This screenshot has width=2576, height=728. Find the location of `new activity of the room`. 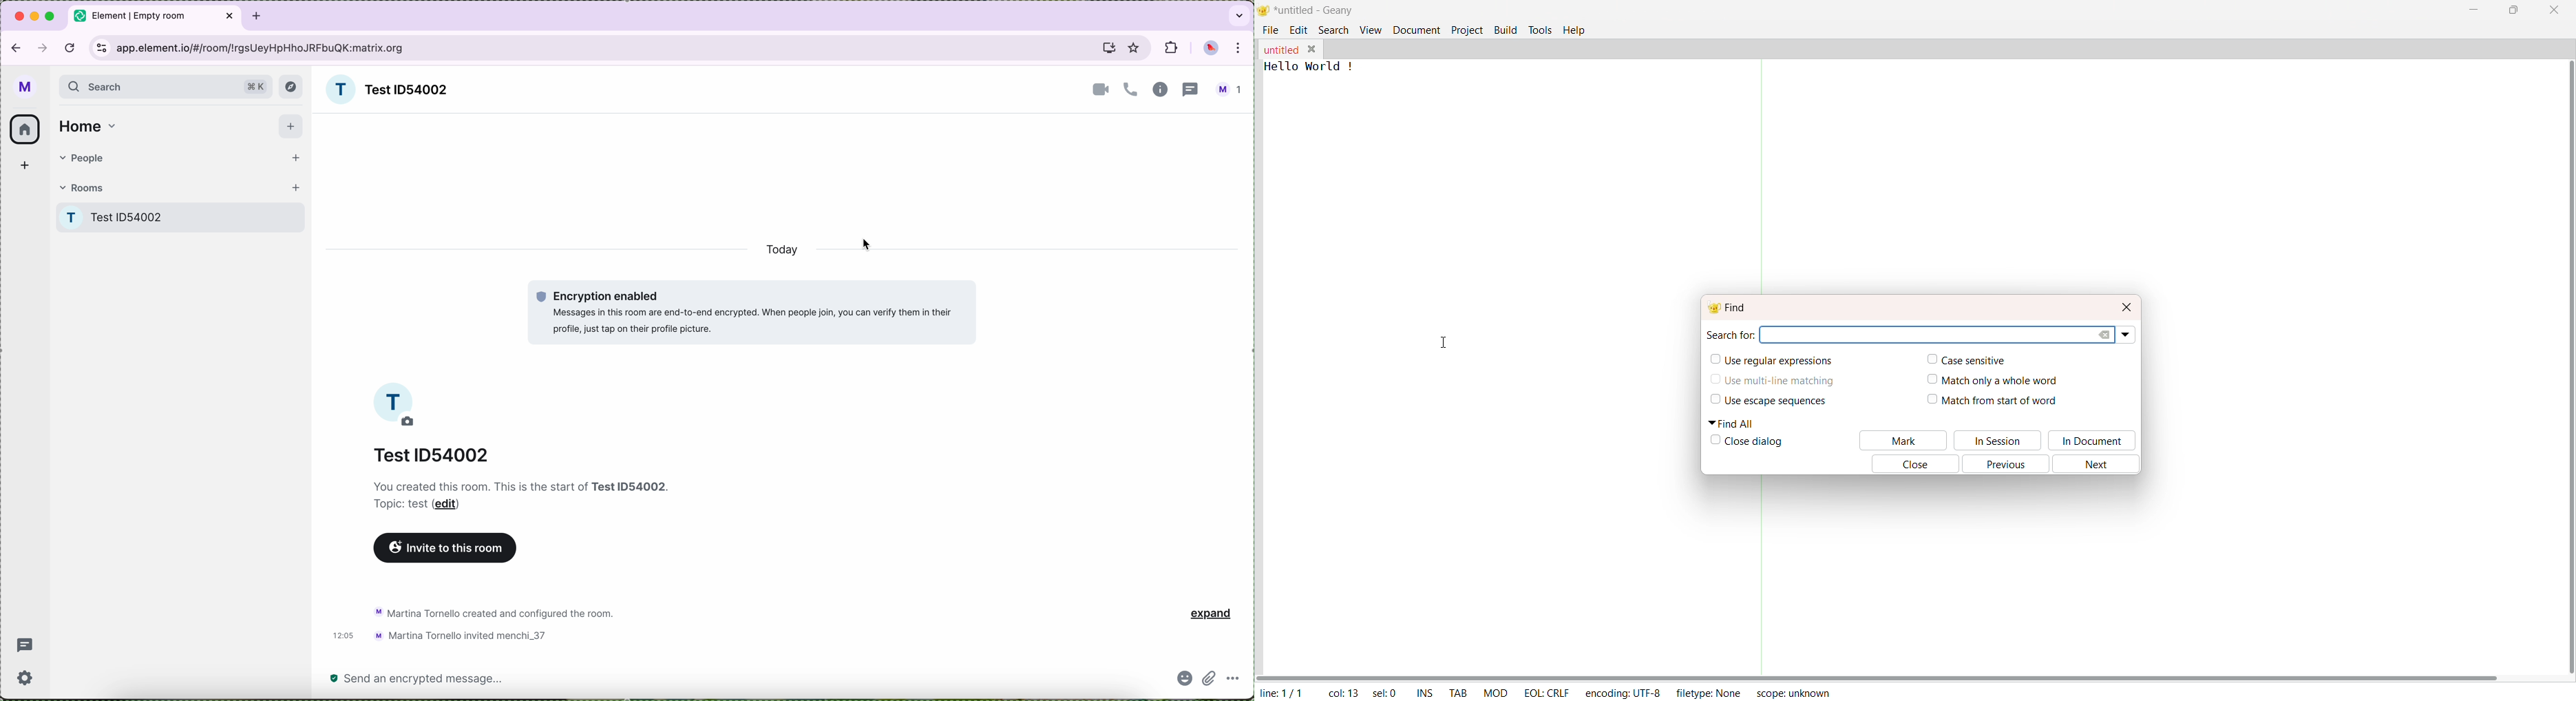

new activity of the room is located at coordinates (453, 636).